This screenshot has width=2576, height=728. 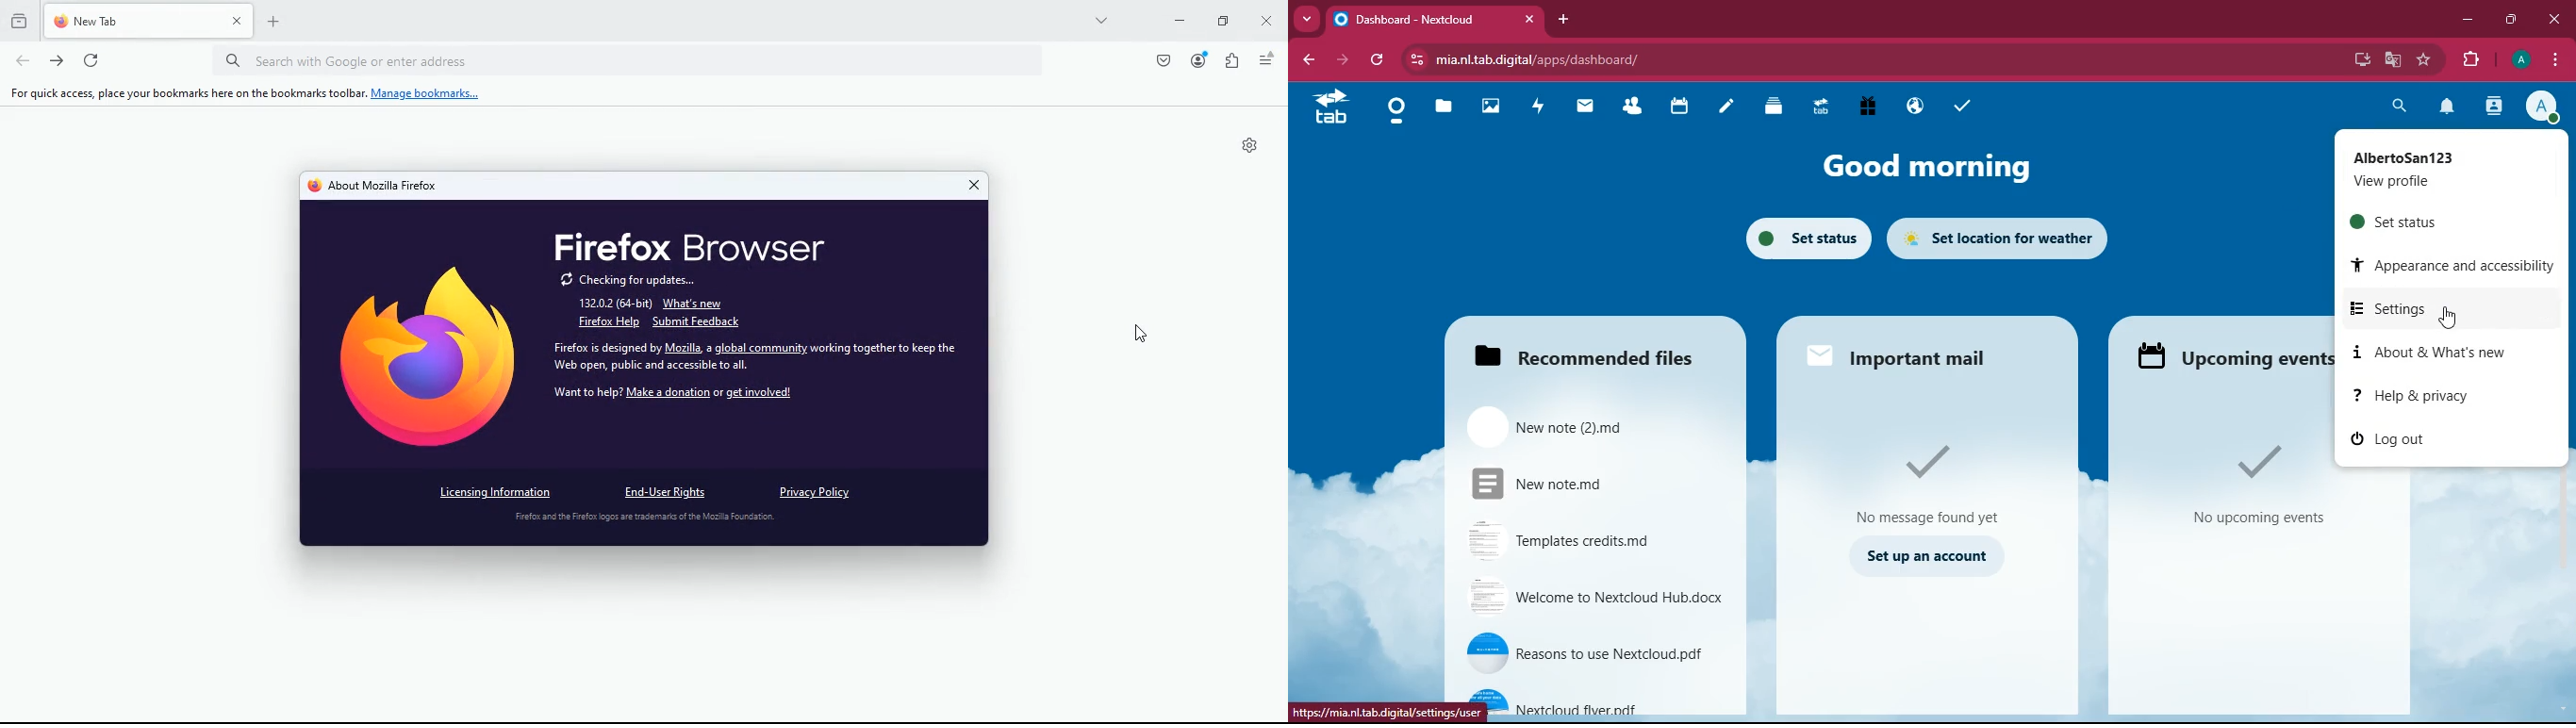 What do you see at coordinates (1566, 21) in the screenshot?
I see `add tab` at bounding box center [1566, 21].